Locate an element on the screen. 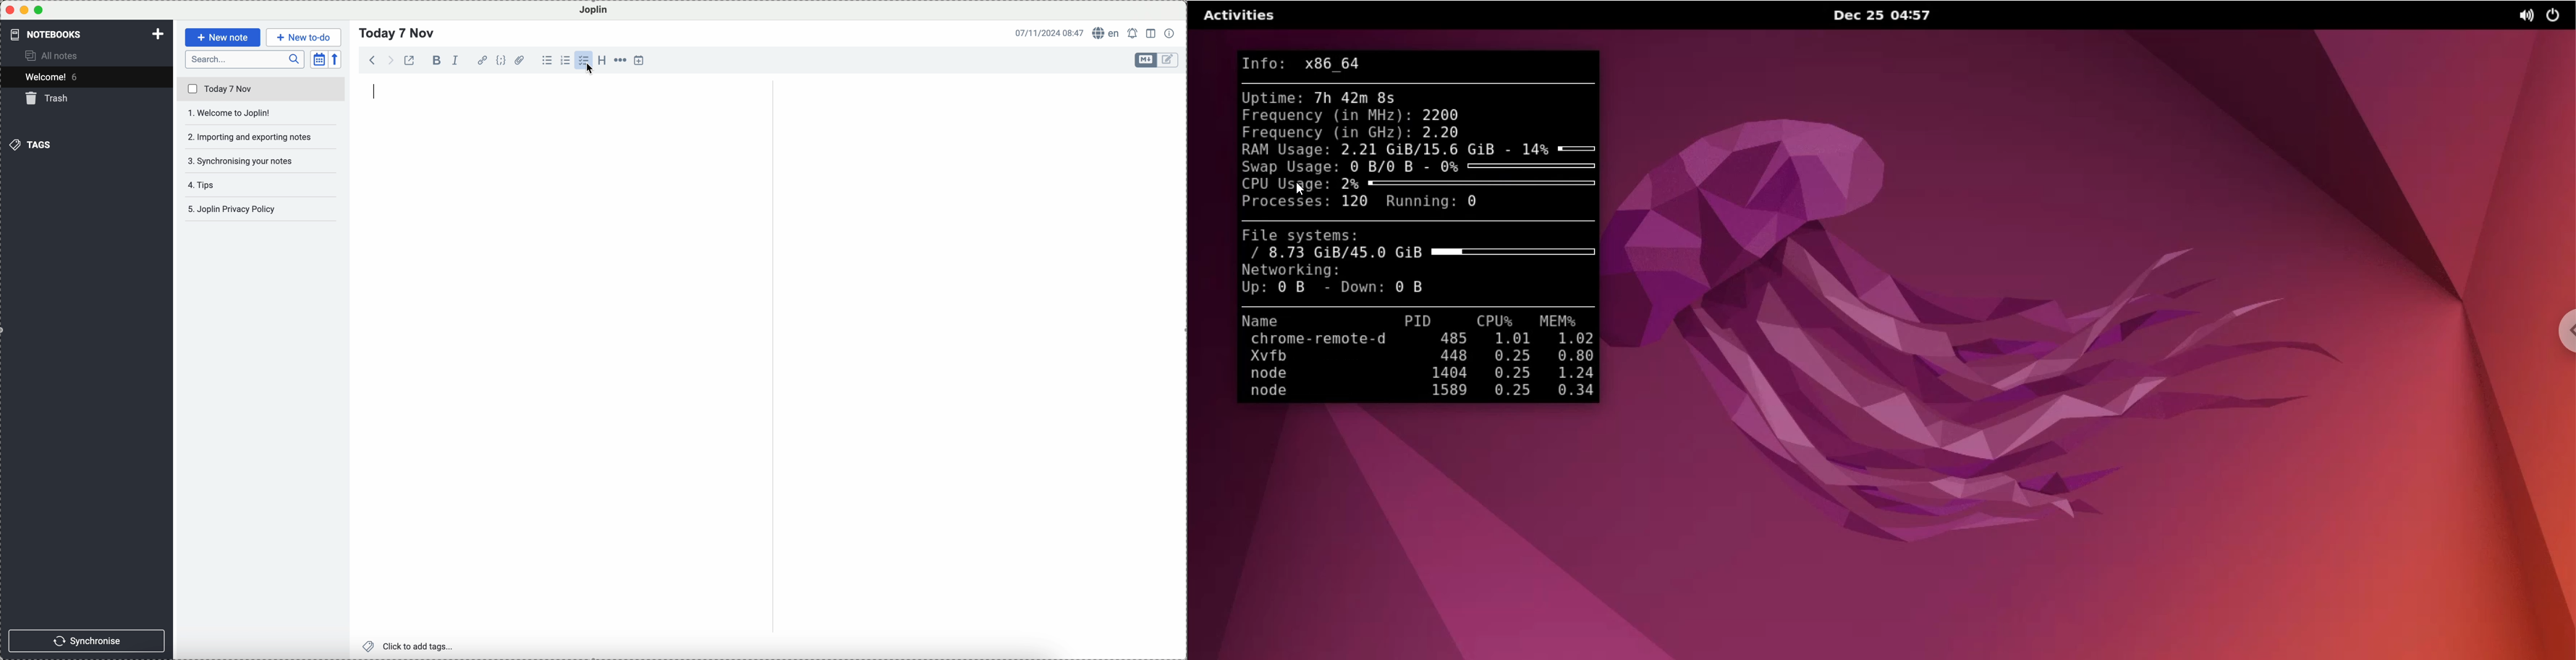 The width and height of the screenshot is (2576, 672). horizontal rule is located at coordinates (620, 60).